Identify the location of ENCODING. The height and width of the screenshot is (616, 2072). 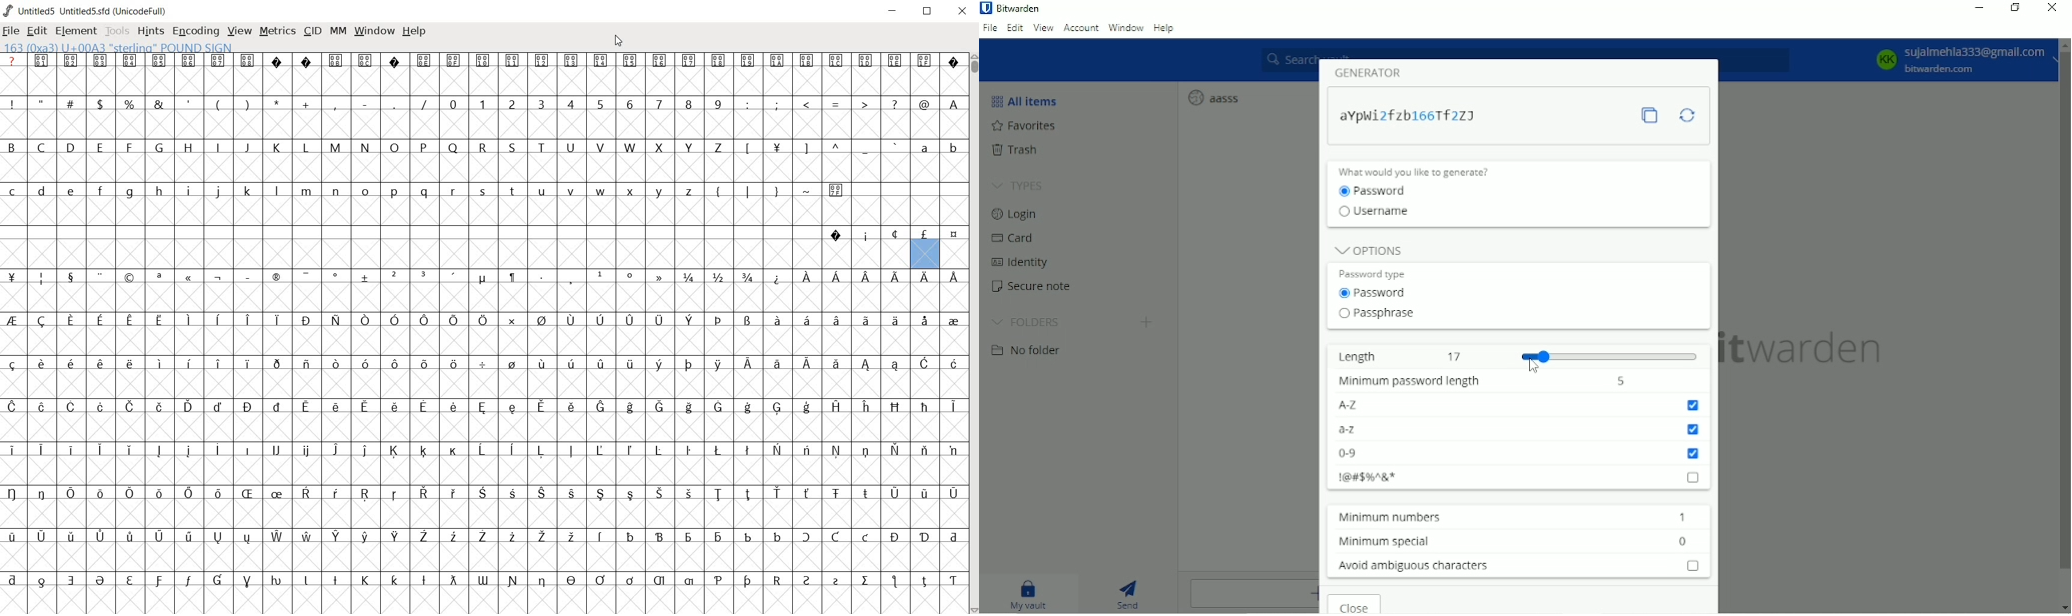
(195, 32).